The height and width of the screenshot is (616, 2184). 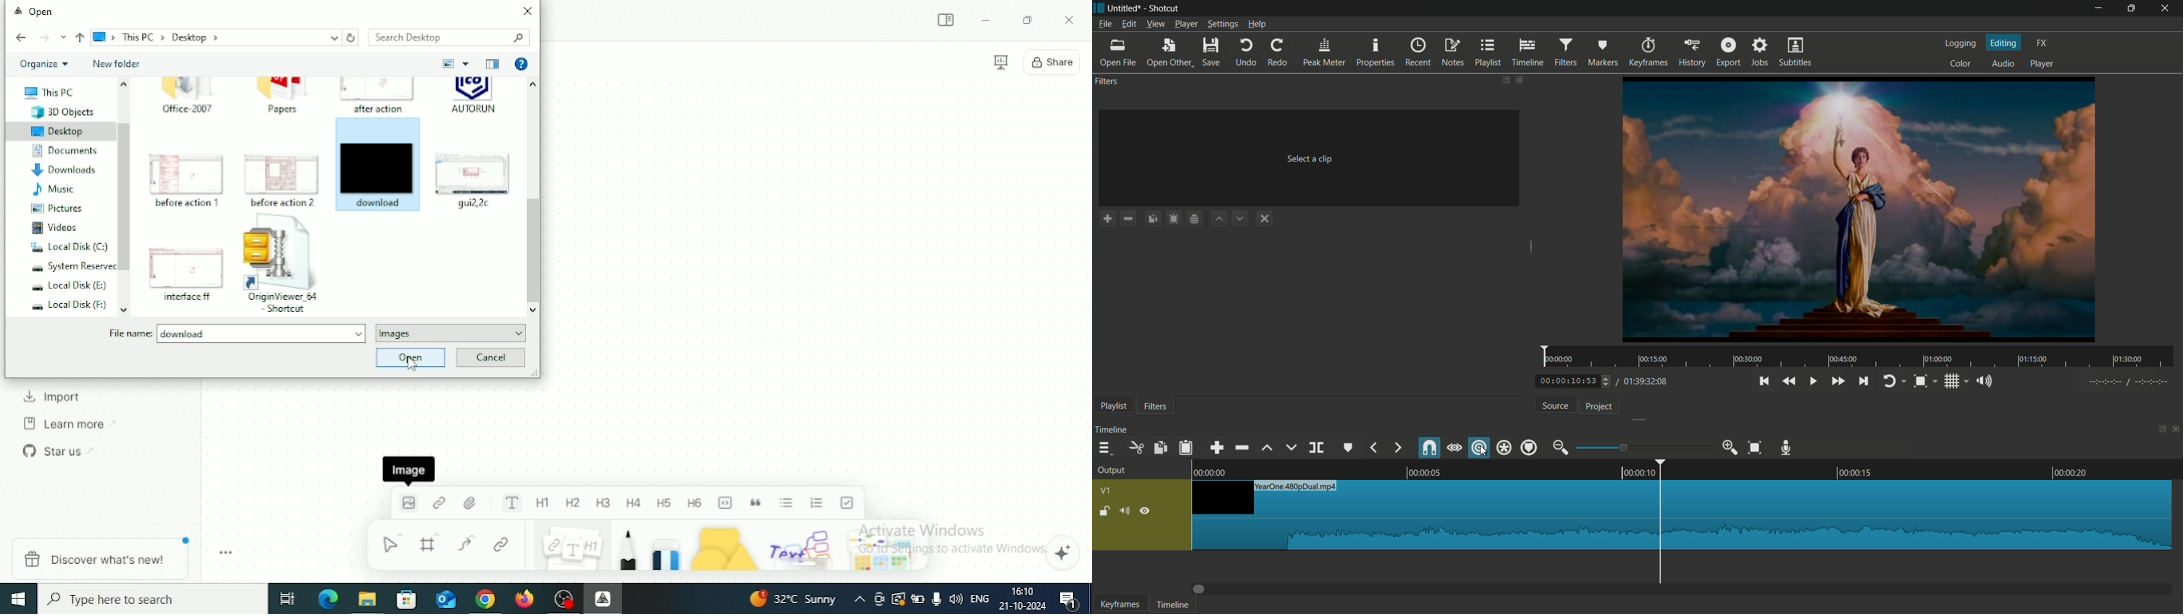 What do you see at coordinates (390, 543) in the screenshot?
I see `Select` at bounding box center [390, 543].